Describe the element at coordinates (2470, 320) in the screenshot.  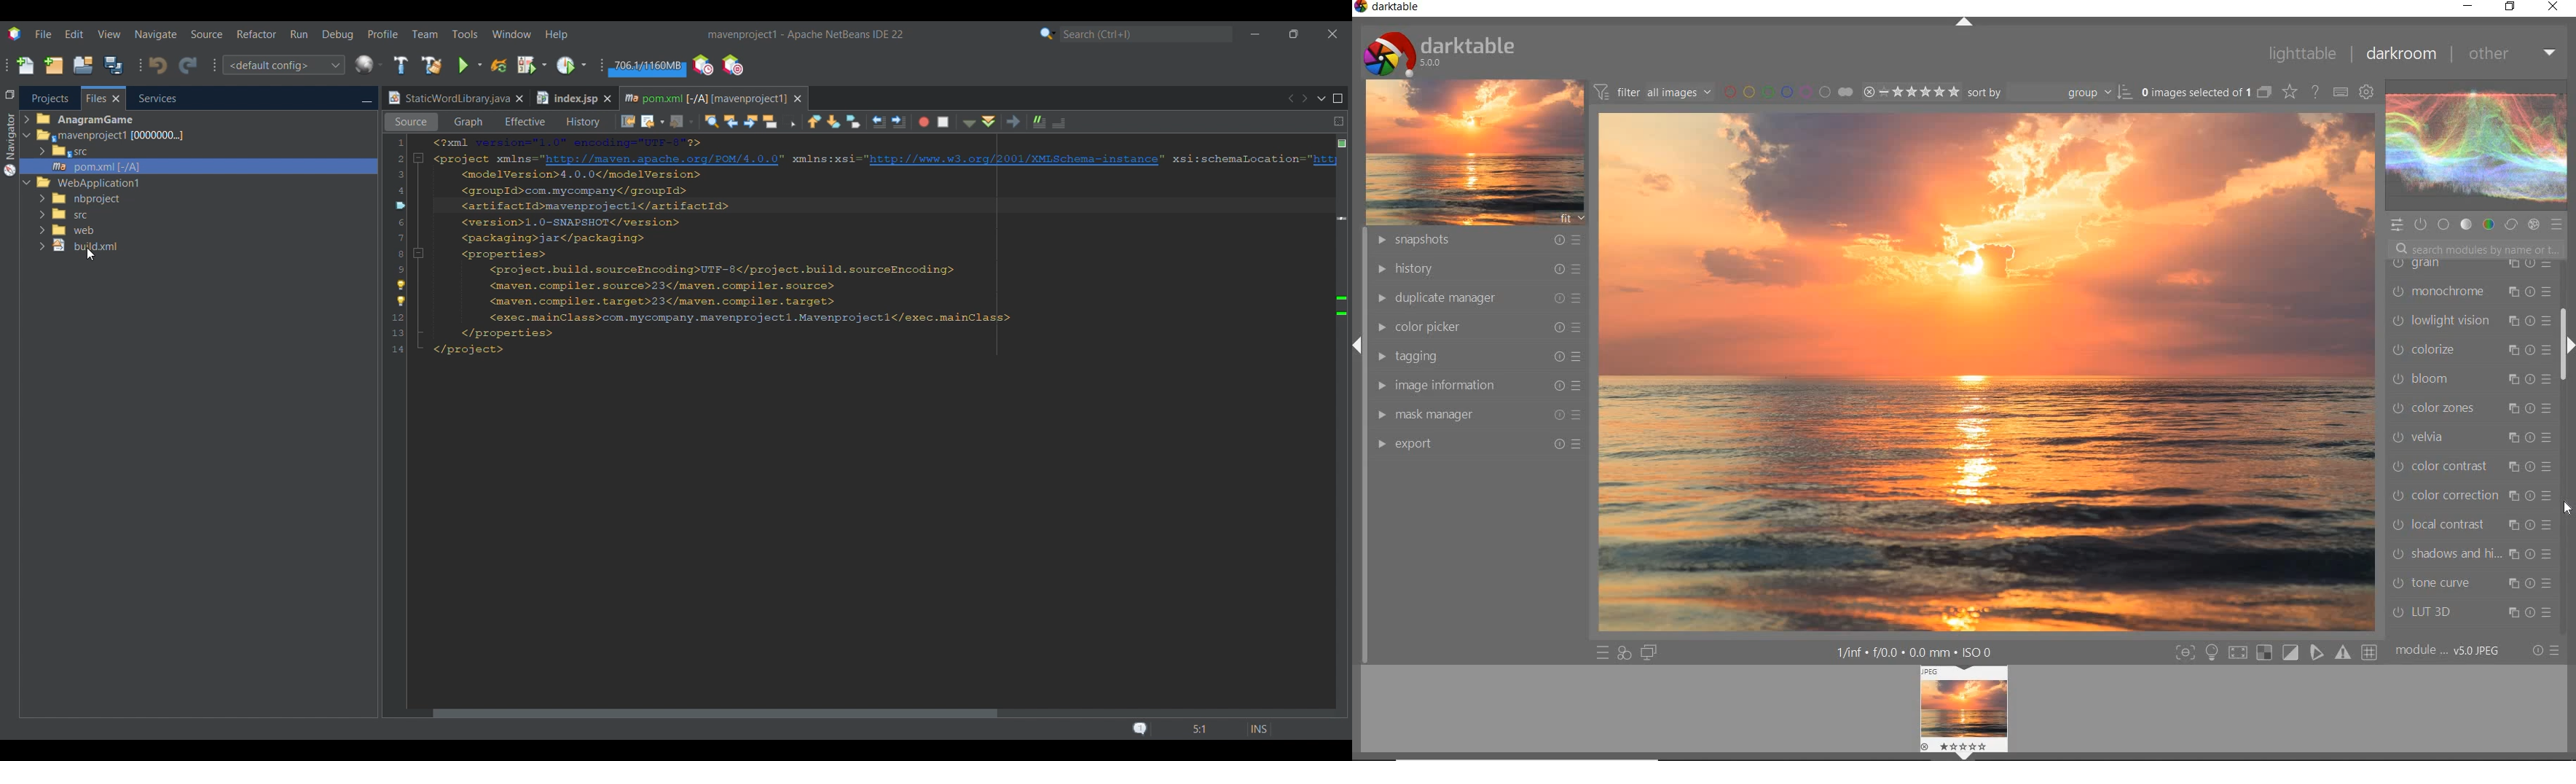
I see `lowlight vision` at that location.